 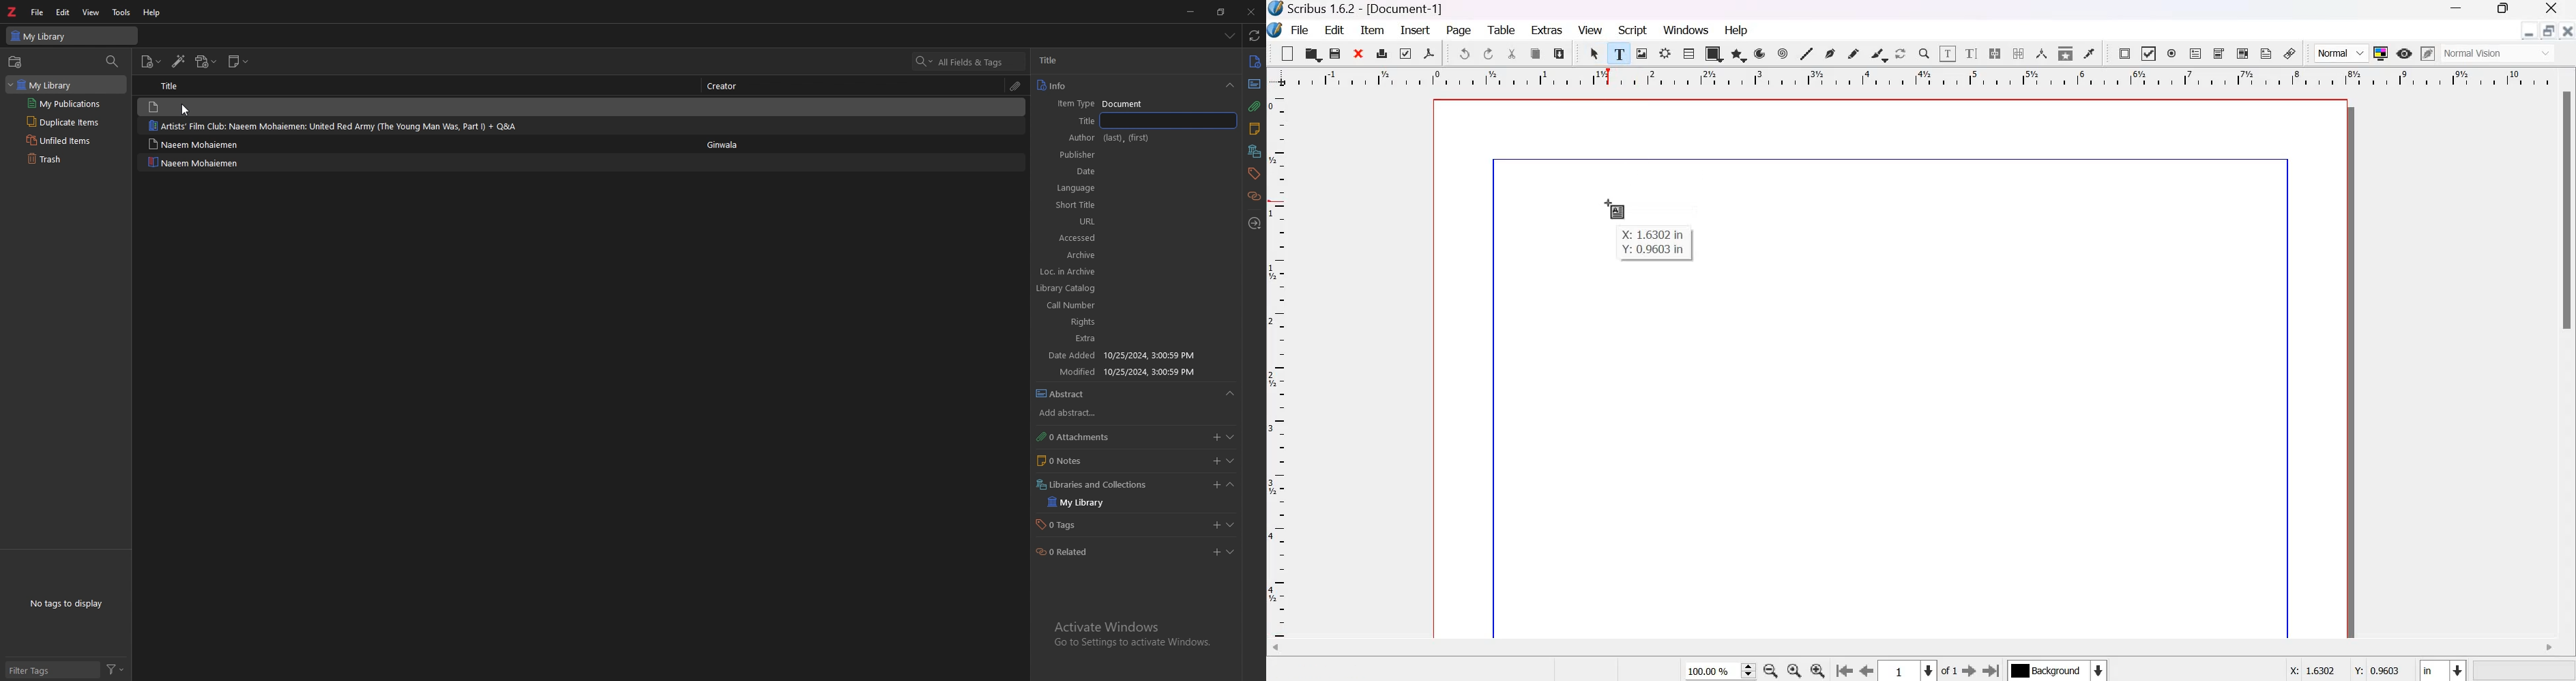 What do you see at coordinates (1879, 53) in the screenshot?
I see `Calligraphic line` at bounding box center [1879, 53].